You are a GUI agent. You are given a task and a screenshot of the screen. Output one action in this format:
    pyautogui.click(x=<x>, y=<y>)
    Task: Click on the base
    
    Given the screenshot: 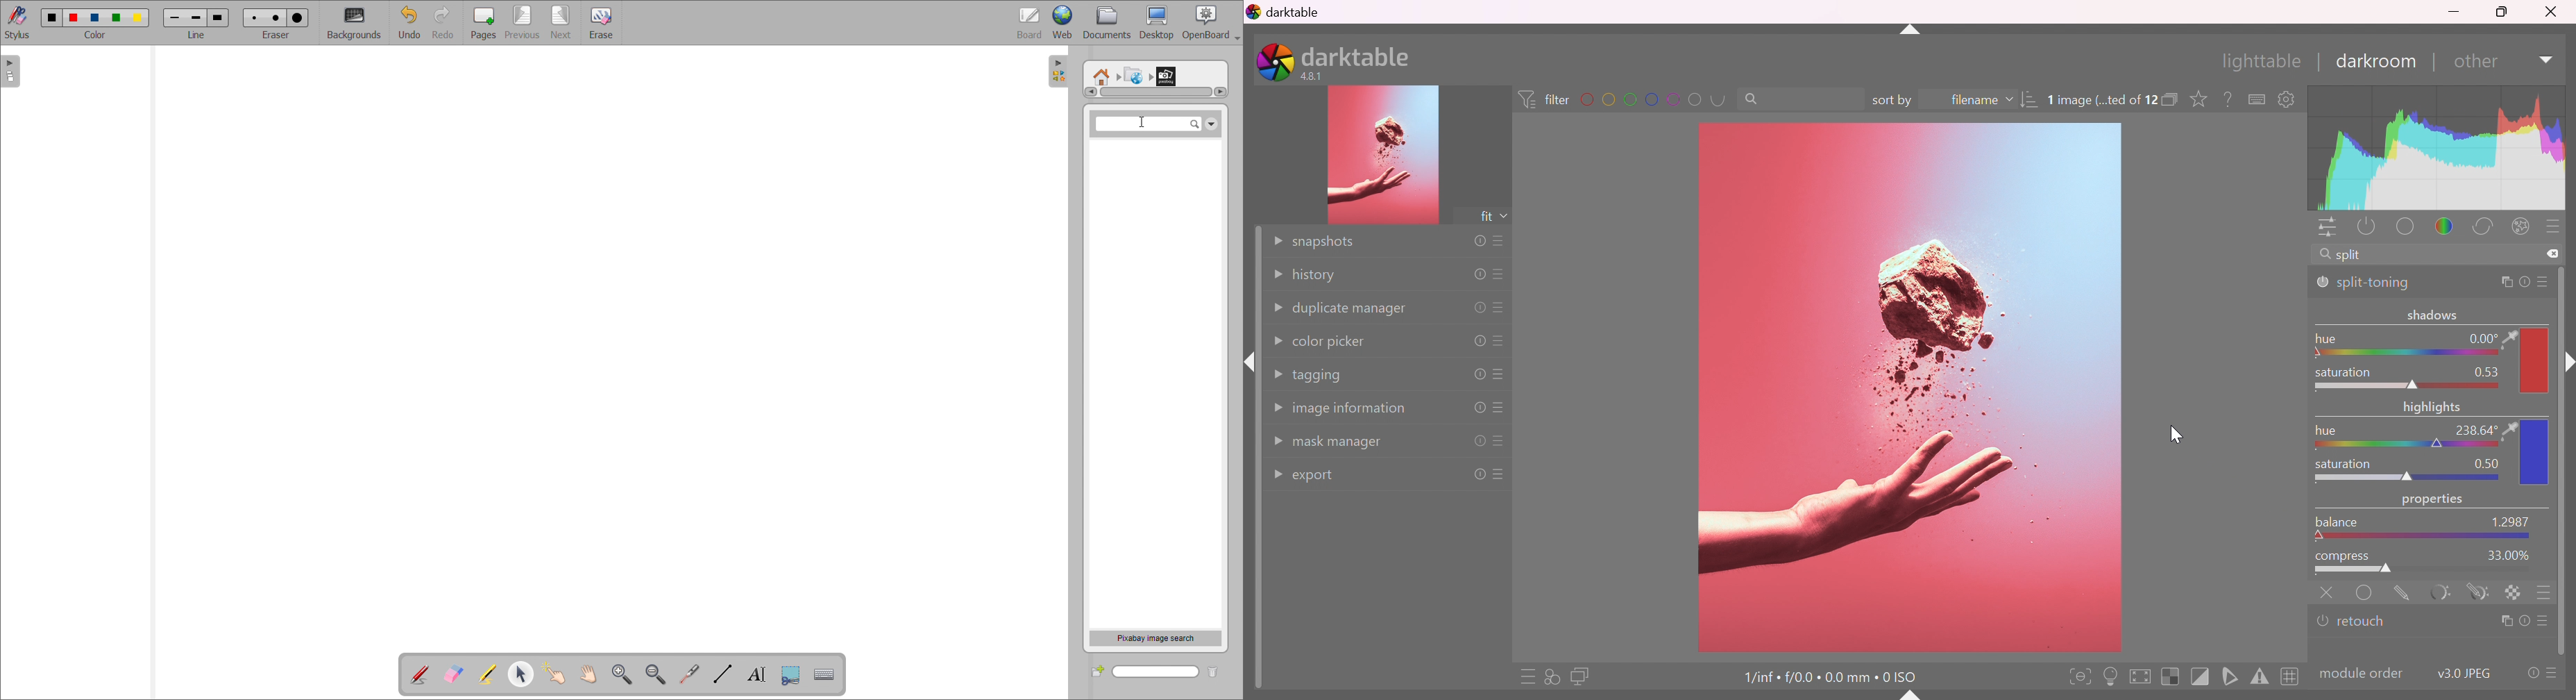 What is the action you would take?
    pyautogui.click(x=2407, y=228)
    